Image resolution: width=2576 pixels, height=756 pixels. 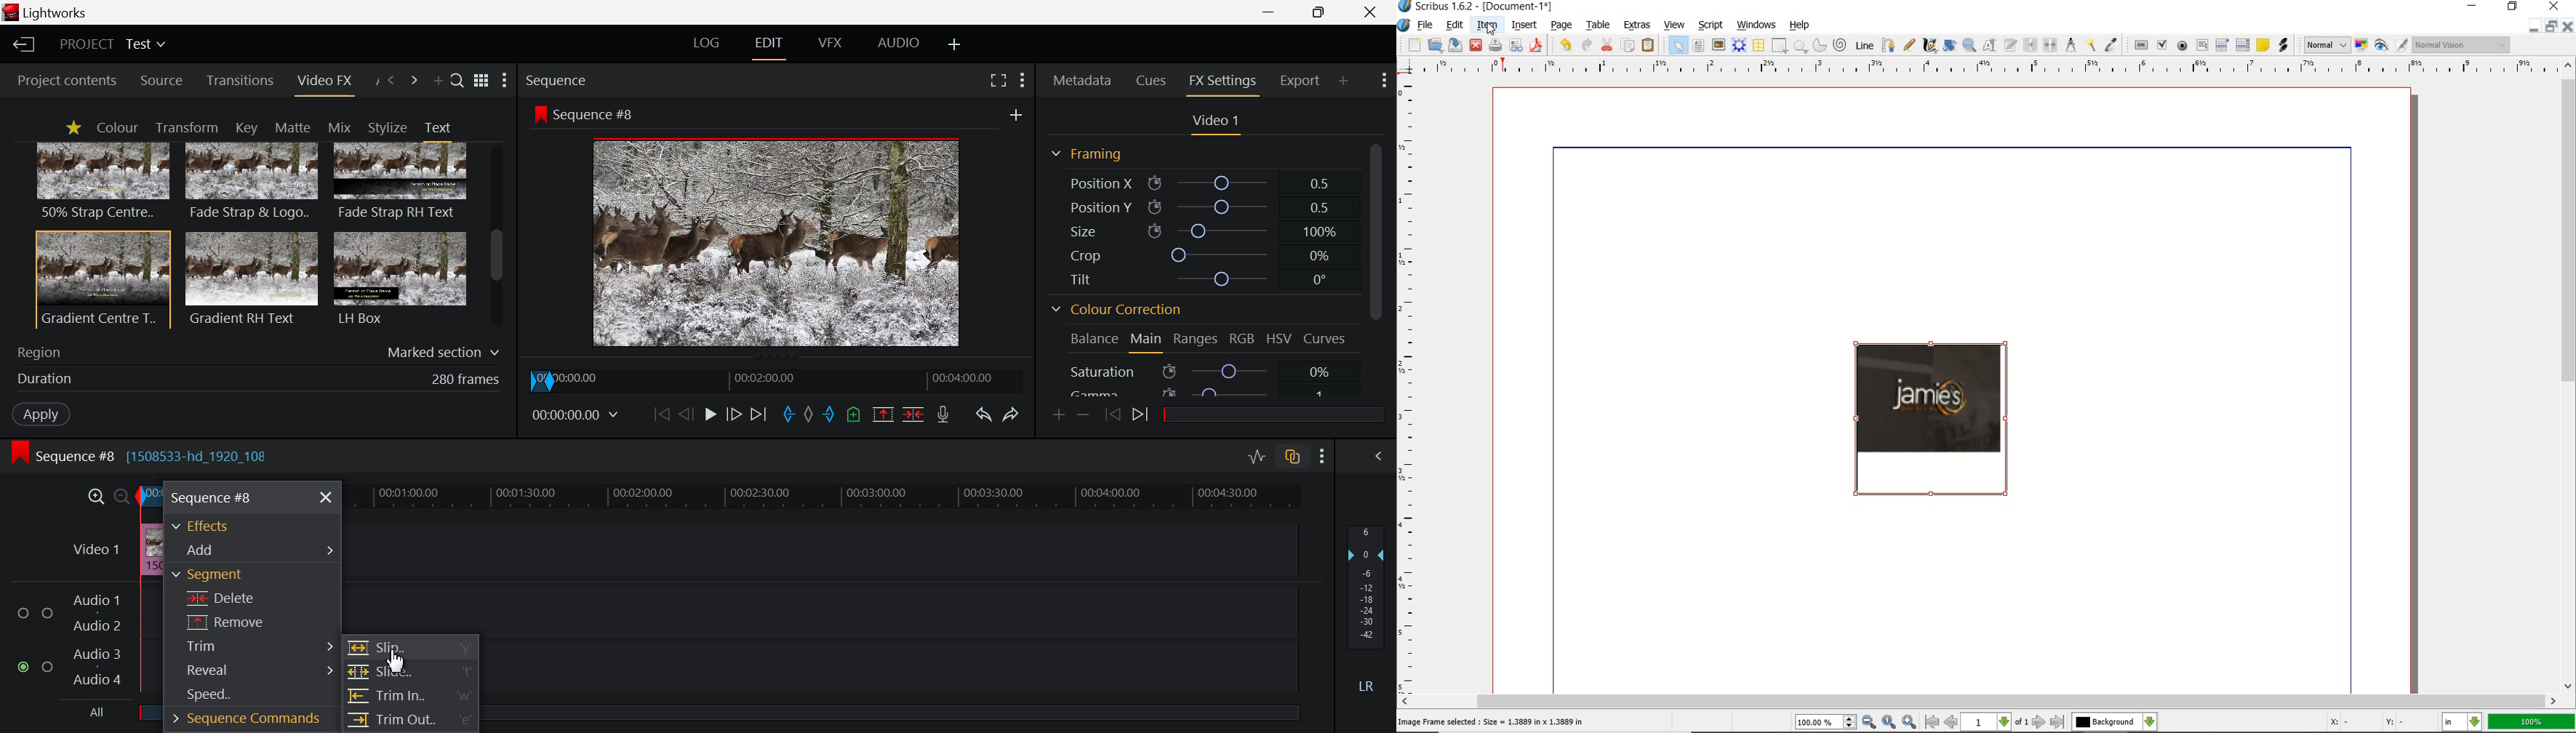 What do you see at coordinates (1300, 79) in the screenshot?
I see `Export` at bounding box center [1300, 79].